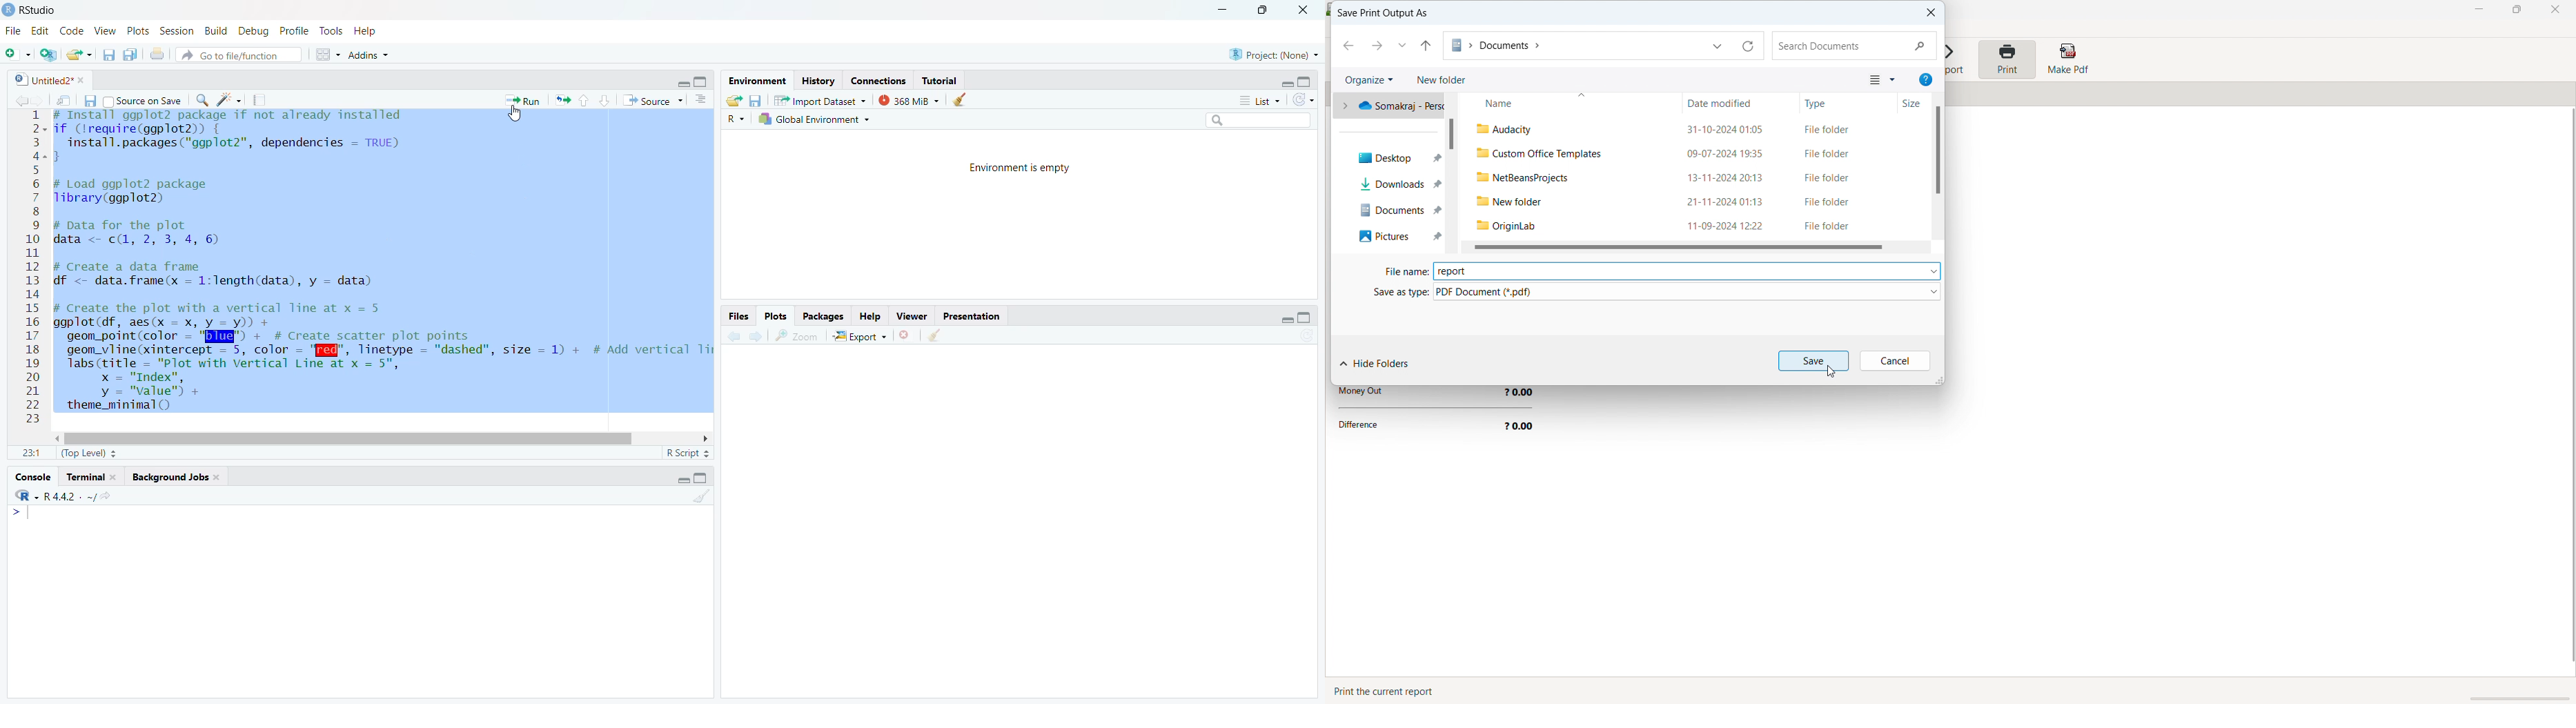 This screenshot has height=728, width=2576. I want to click on Help, so click(874, 316).